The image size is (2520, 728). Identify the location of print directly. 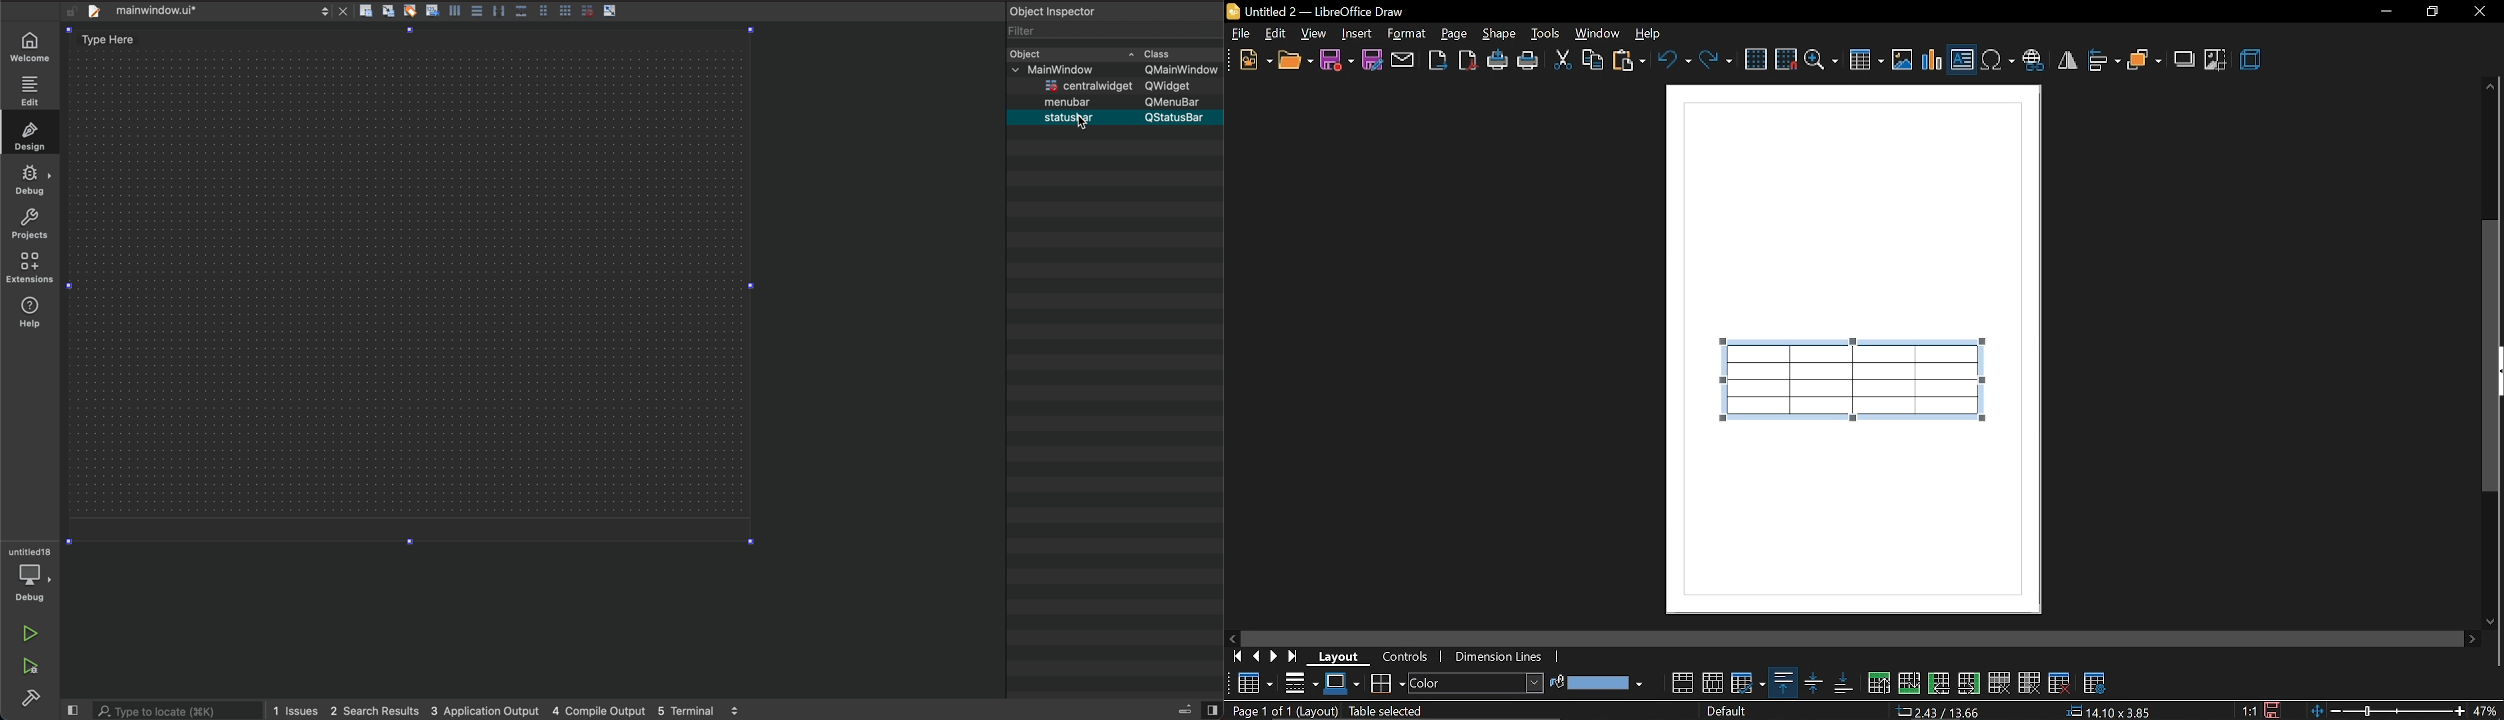
(1498, 61).